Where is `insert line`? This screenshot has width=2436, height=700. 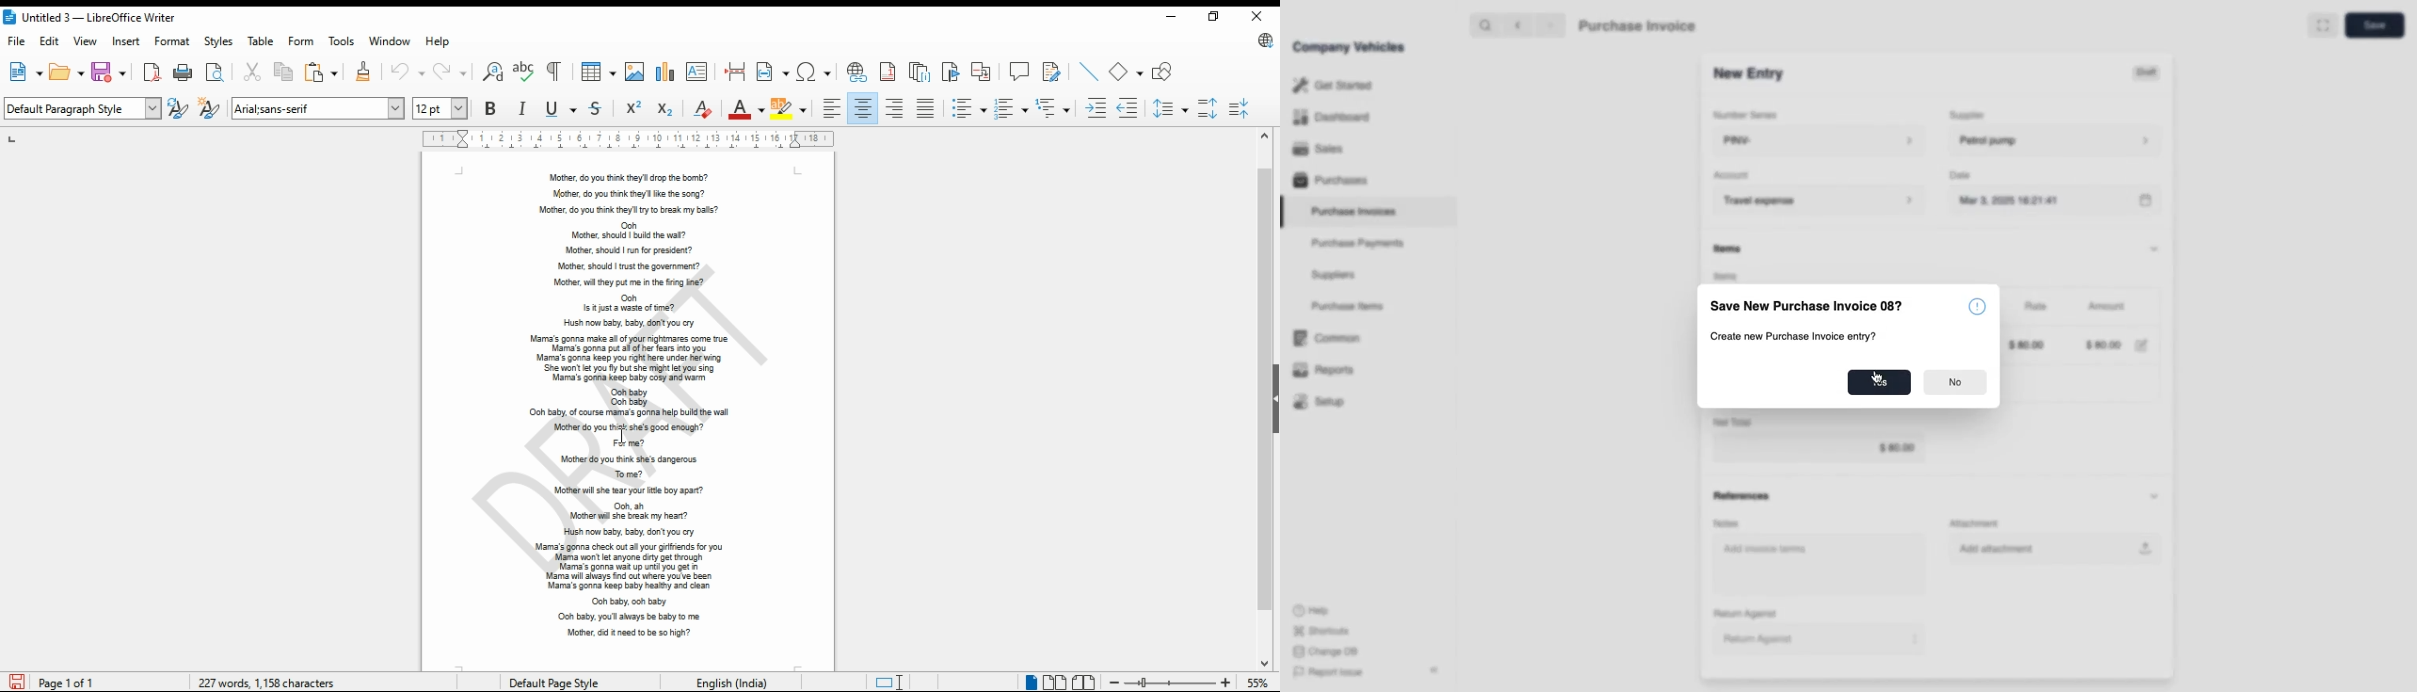 insert line is located at coordinates (1090, 72).